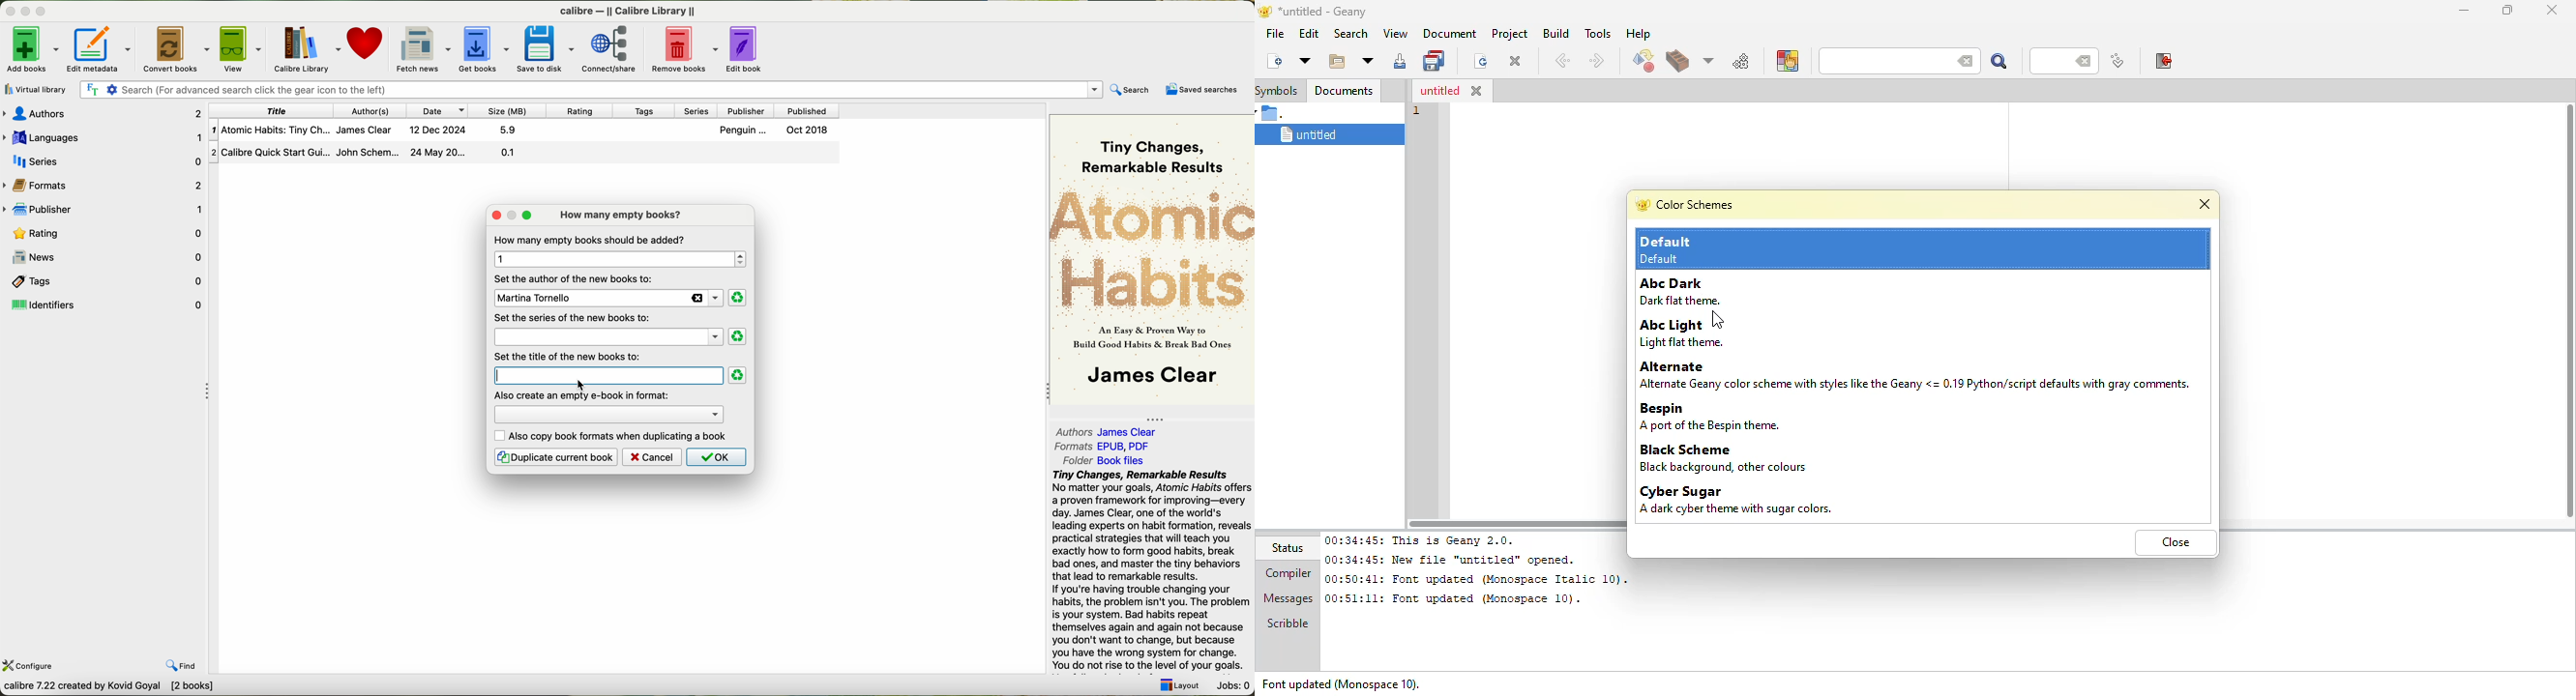 The image size is (2576, 700). Describe the element at coordinates (42, 10) in the screenshot. I see `maximize` at that location.